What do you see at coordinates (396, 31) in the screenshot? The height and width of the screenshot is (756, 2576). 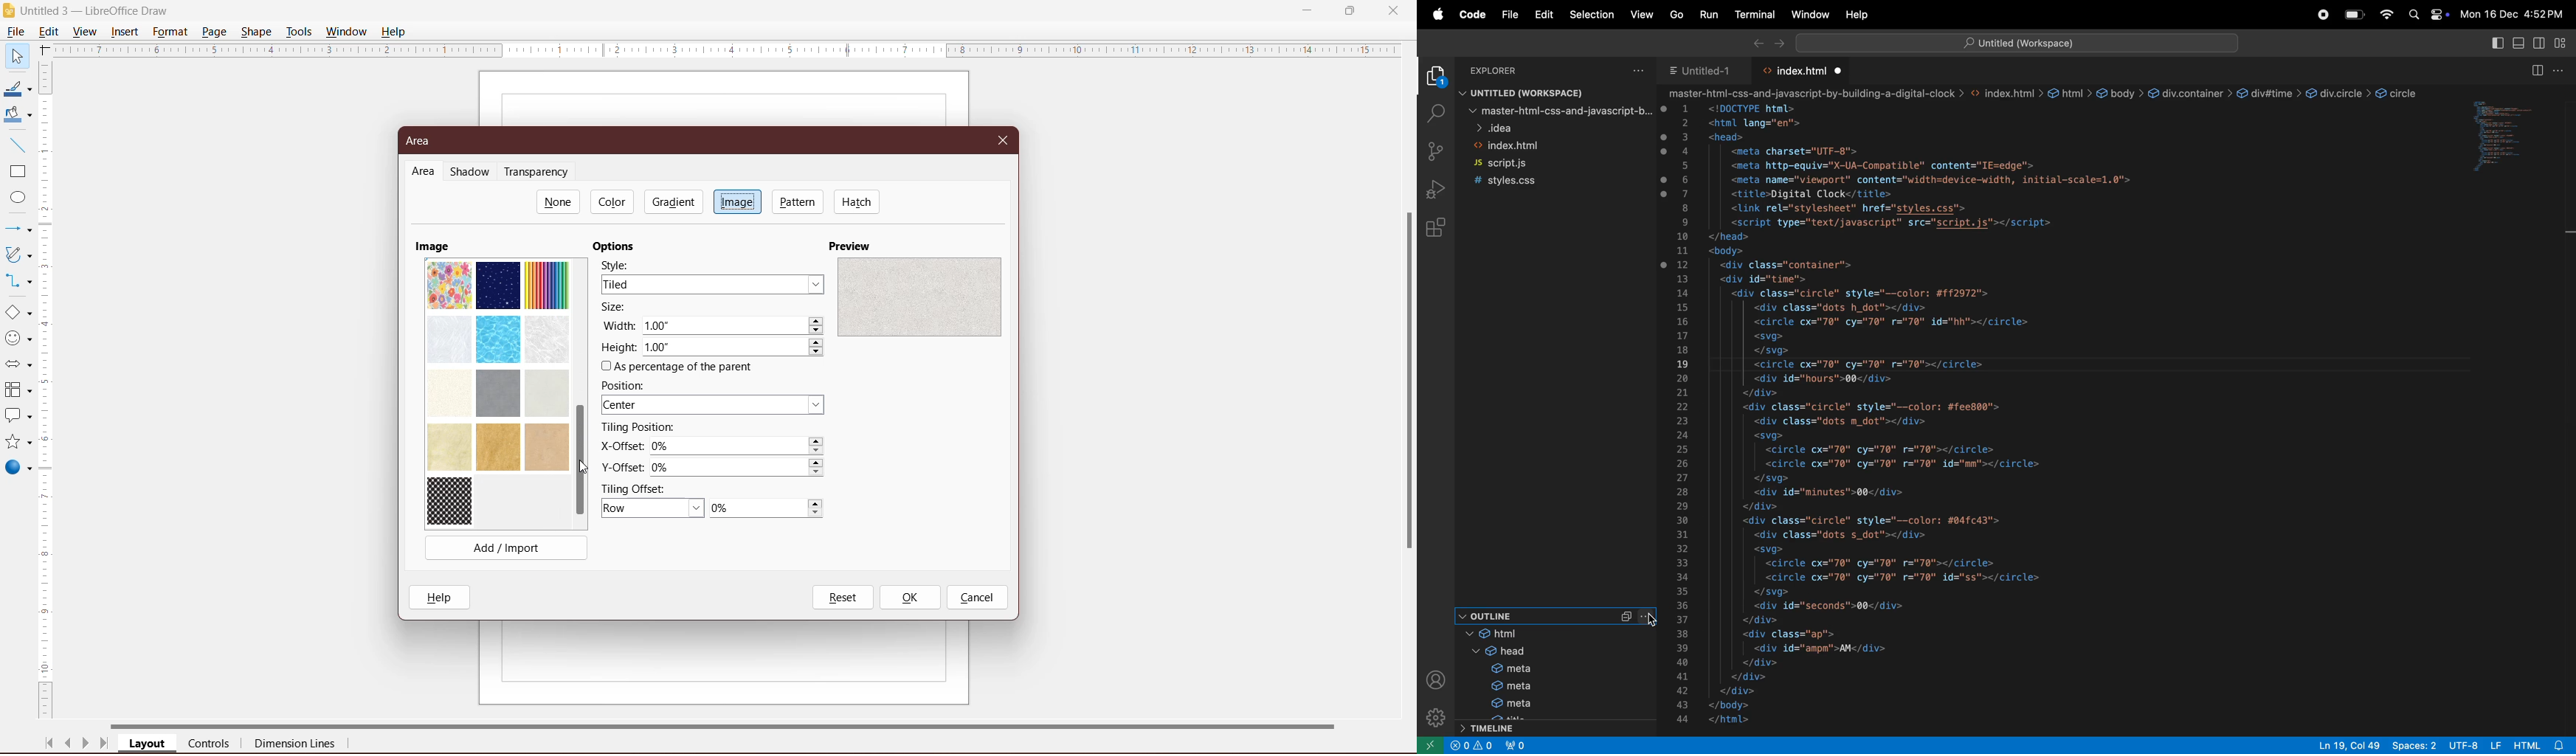 I see `Help` at bounding box center [396, 31].